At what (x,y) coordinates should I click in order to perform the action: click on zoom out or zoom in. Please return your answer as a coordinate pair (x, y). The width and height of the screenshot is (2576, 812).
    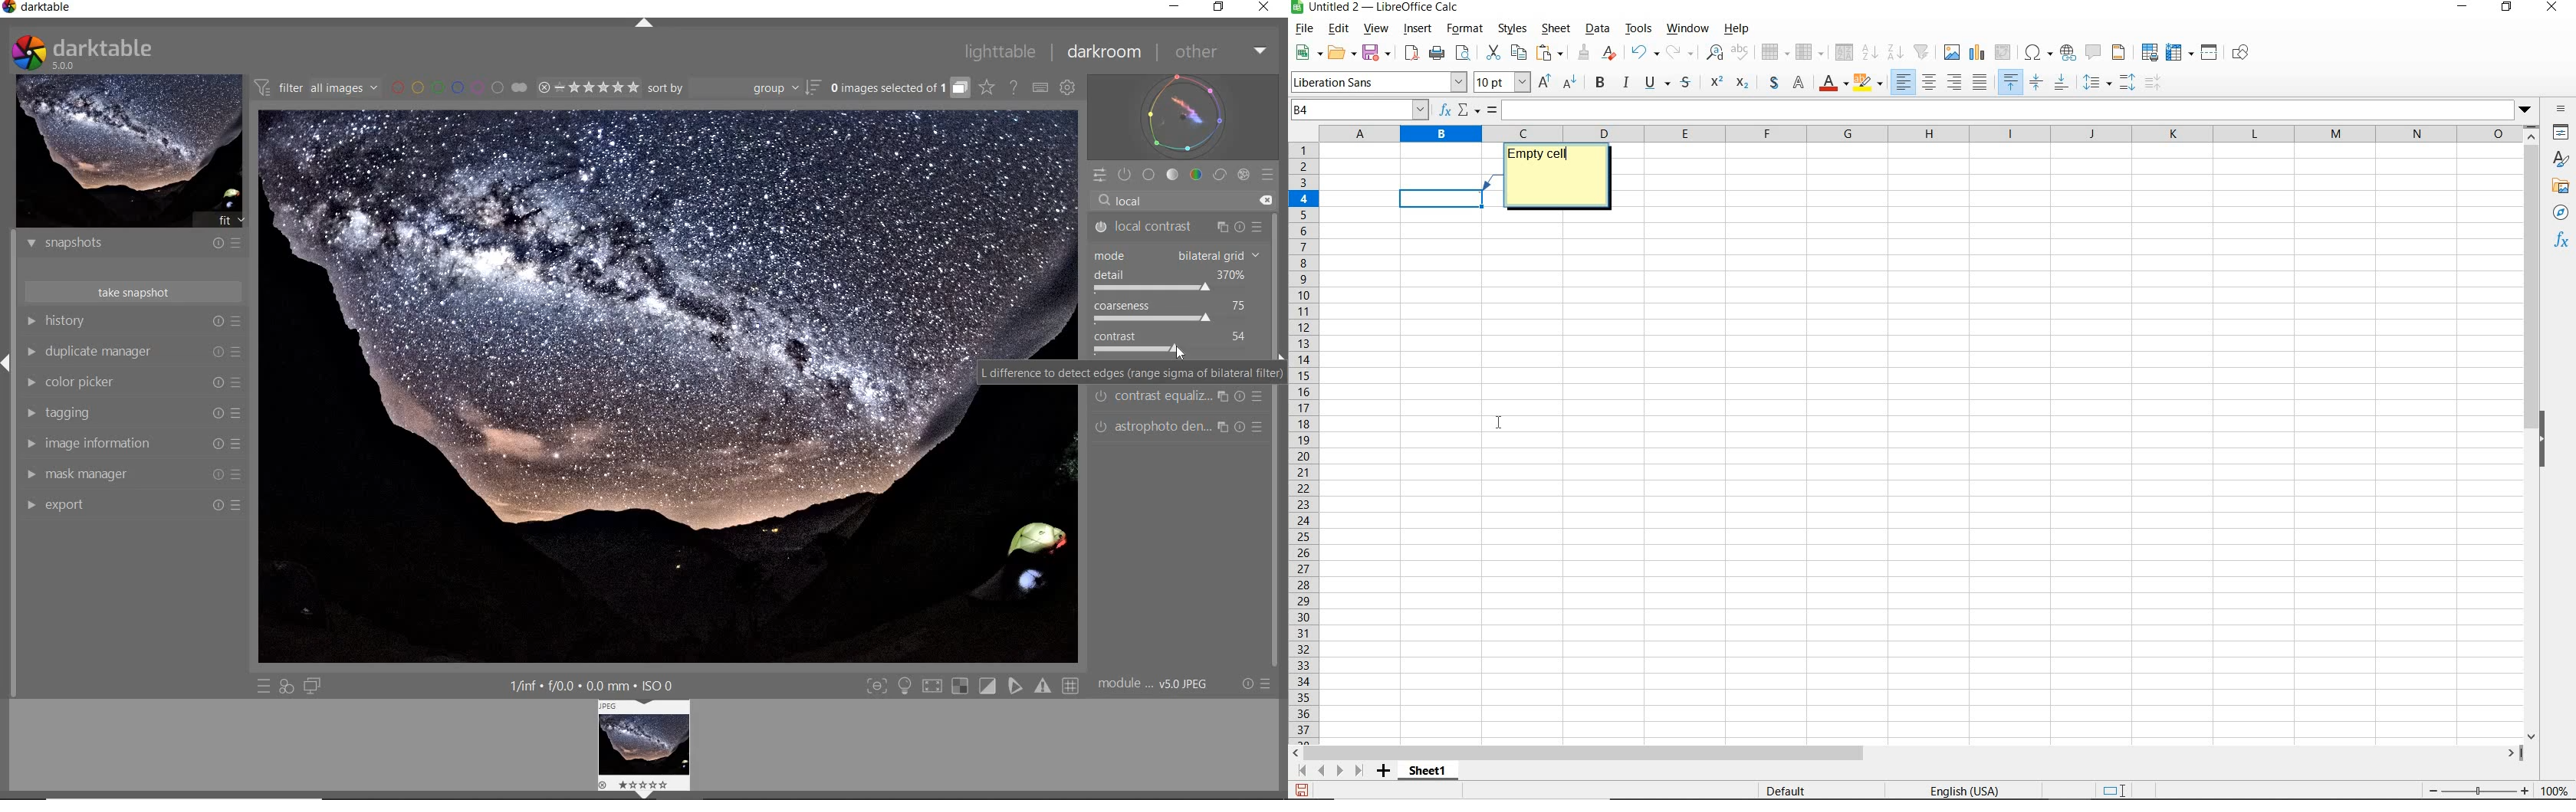
    Looking at the image, I should click on (2477, 789).